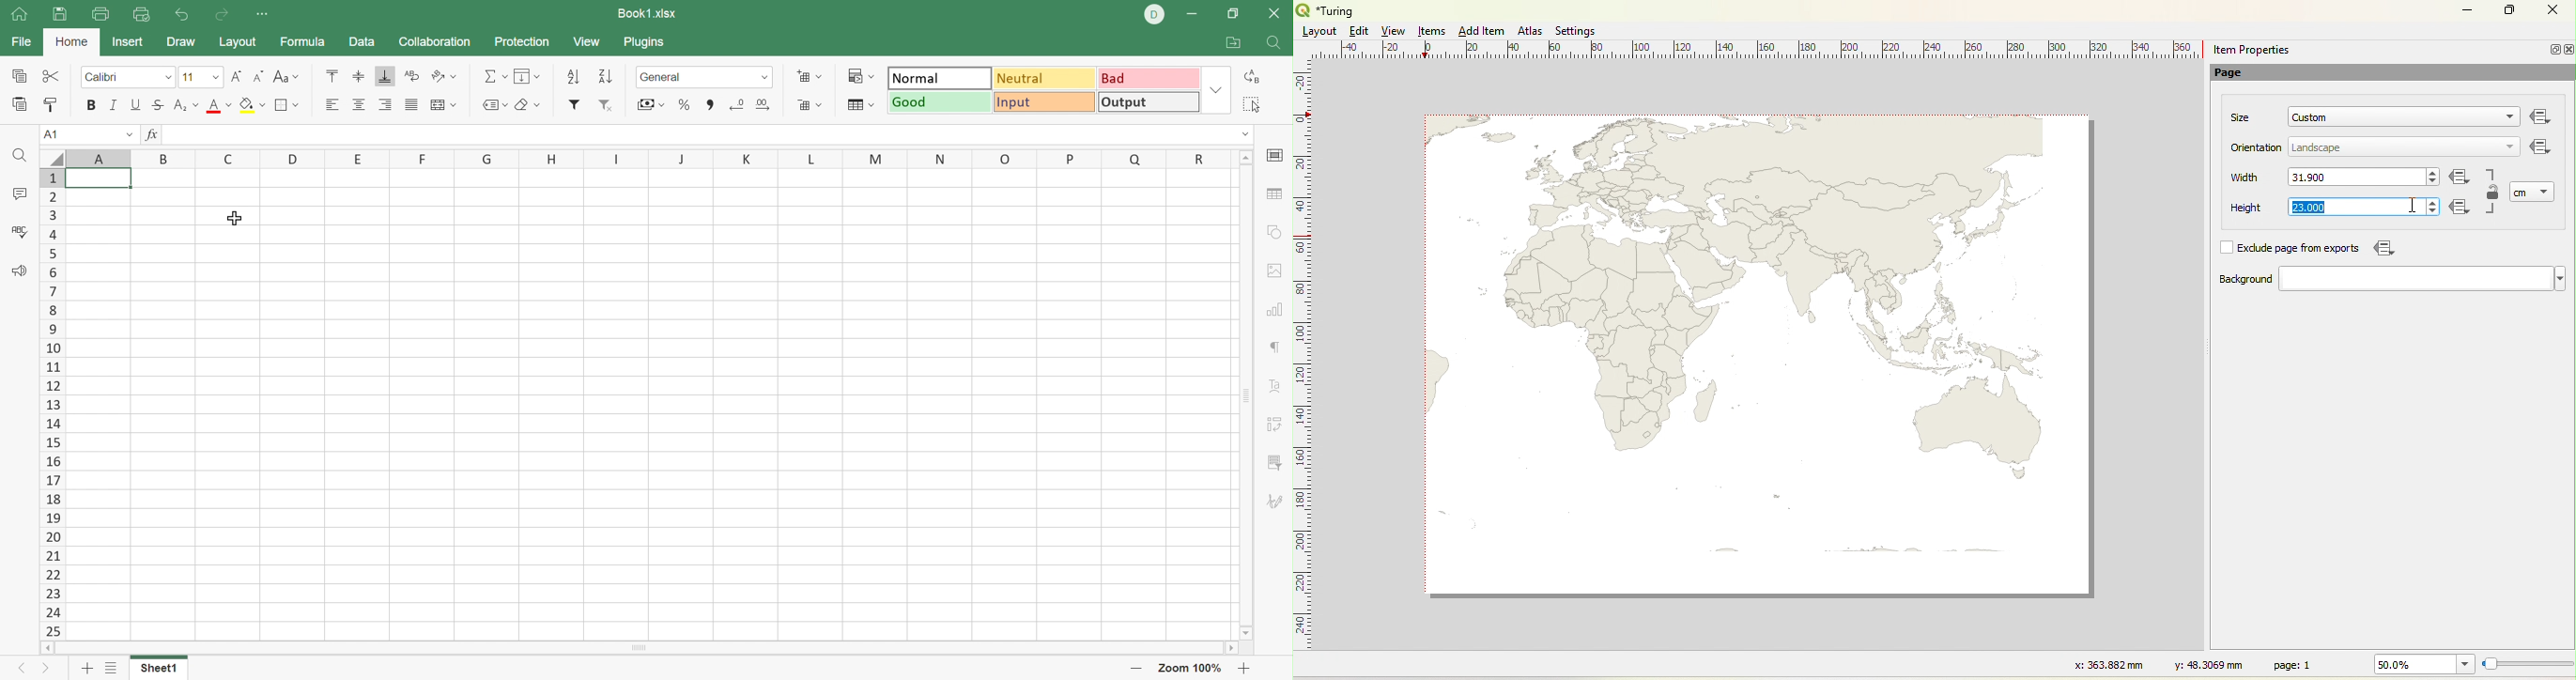 The image size is (2576, 700). I want to click on Align Right, so click(385, 105).